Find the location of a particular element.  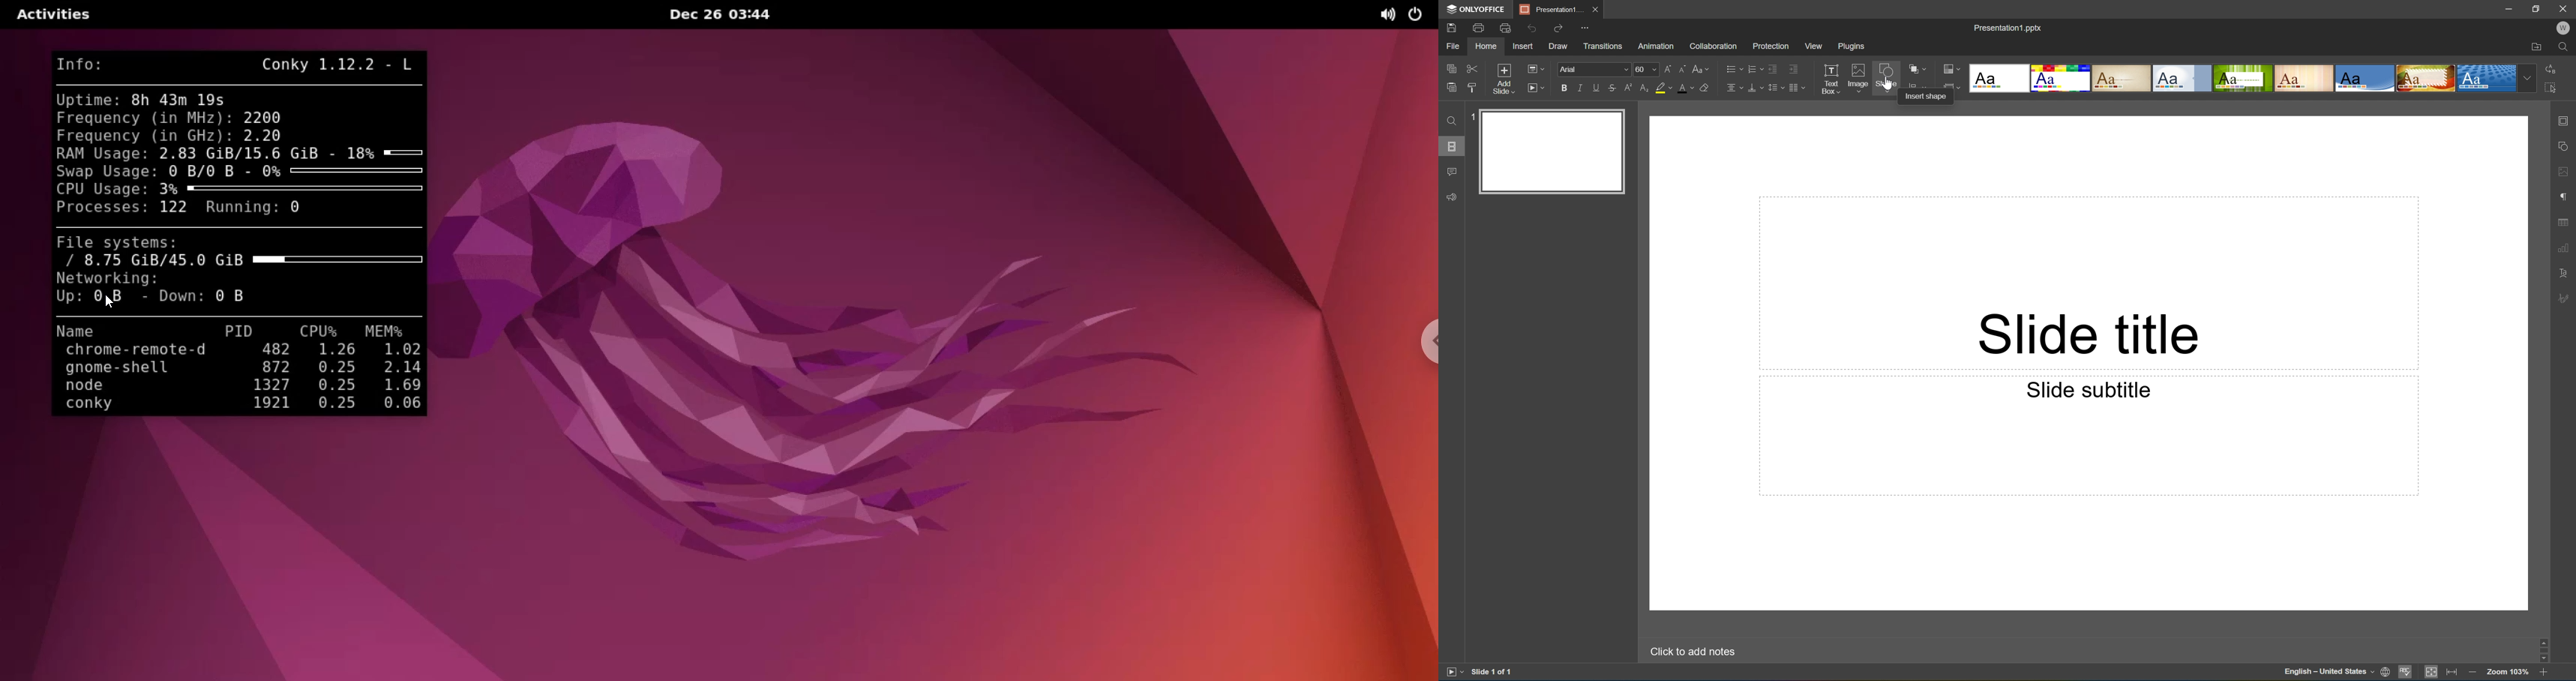

Text box is located at coordinates (1832, 79).